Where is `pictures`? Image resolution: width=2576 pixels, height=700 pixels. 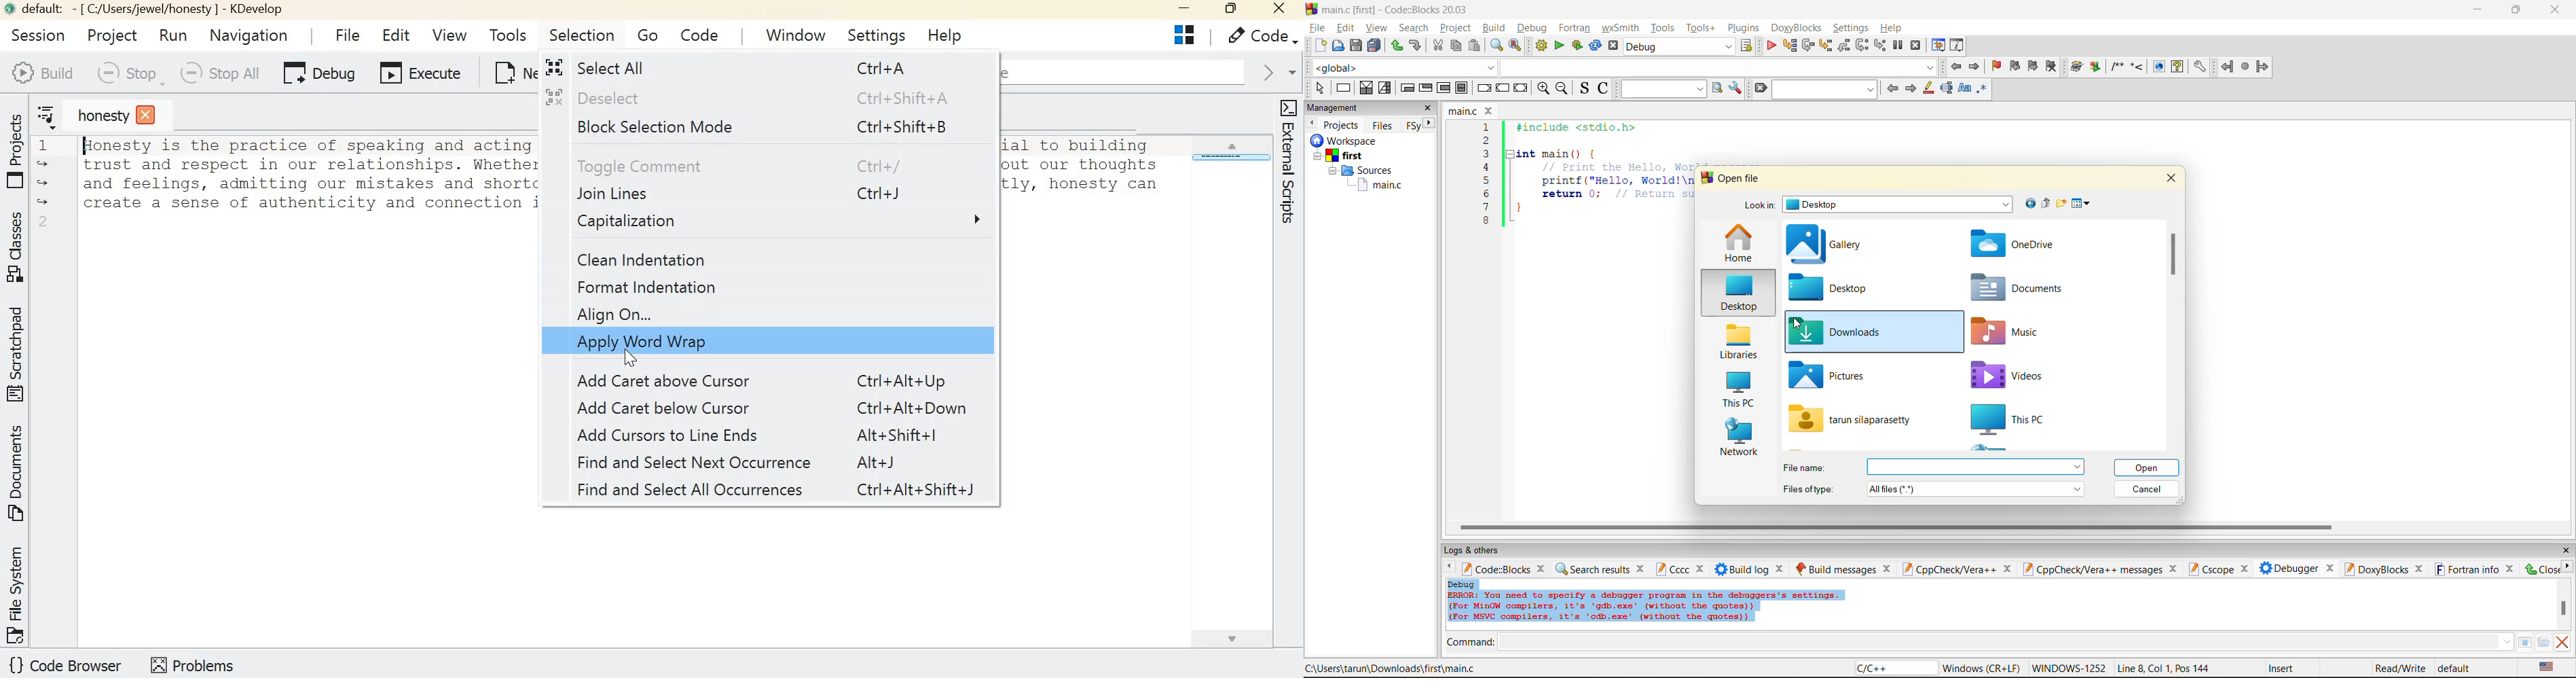
pictures is located at coordinates (1841, 375).